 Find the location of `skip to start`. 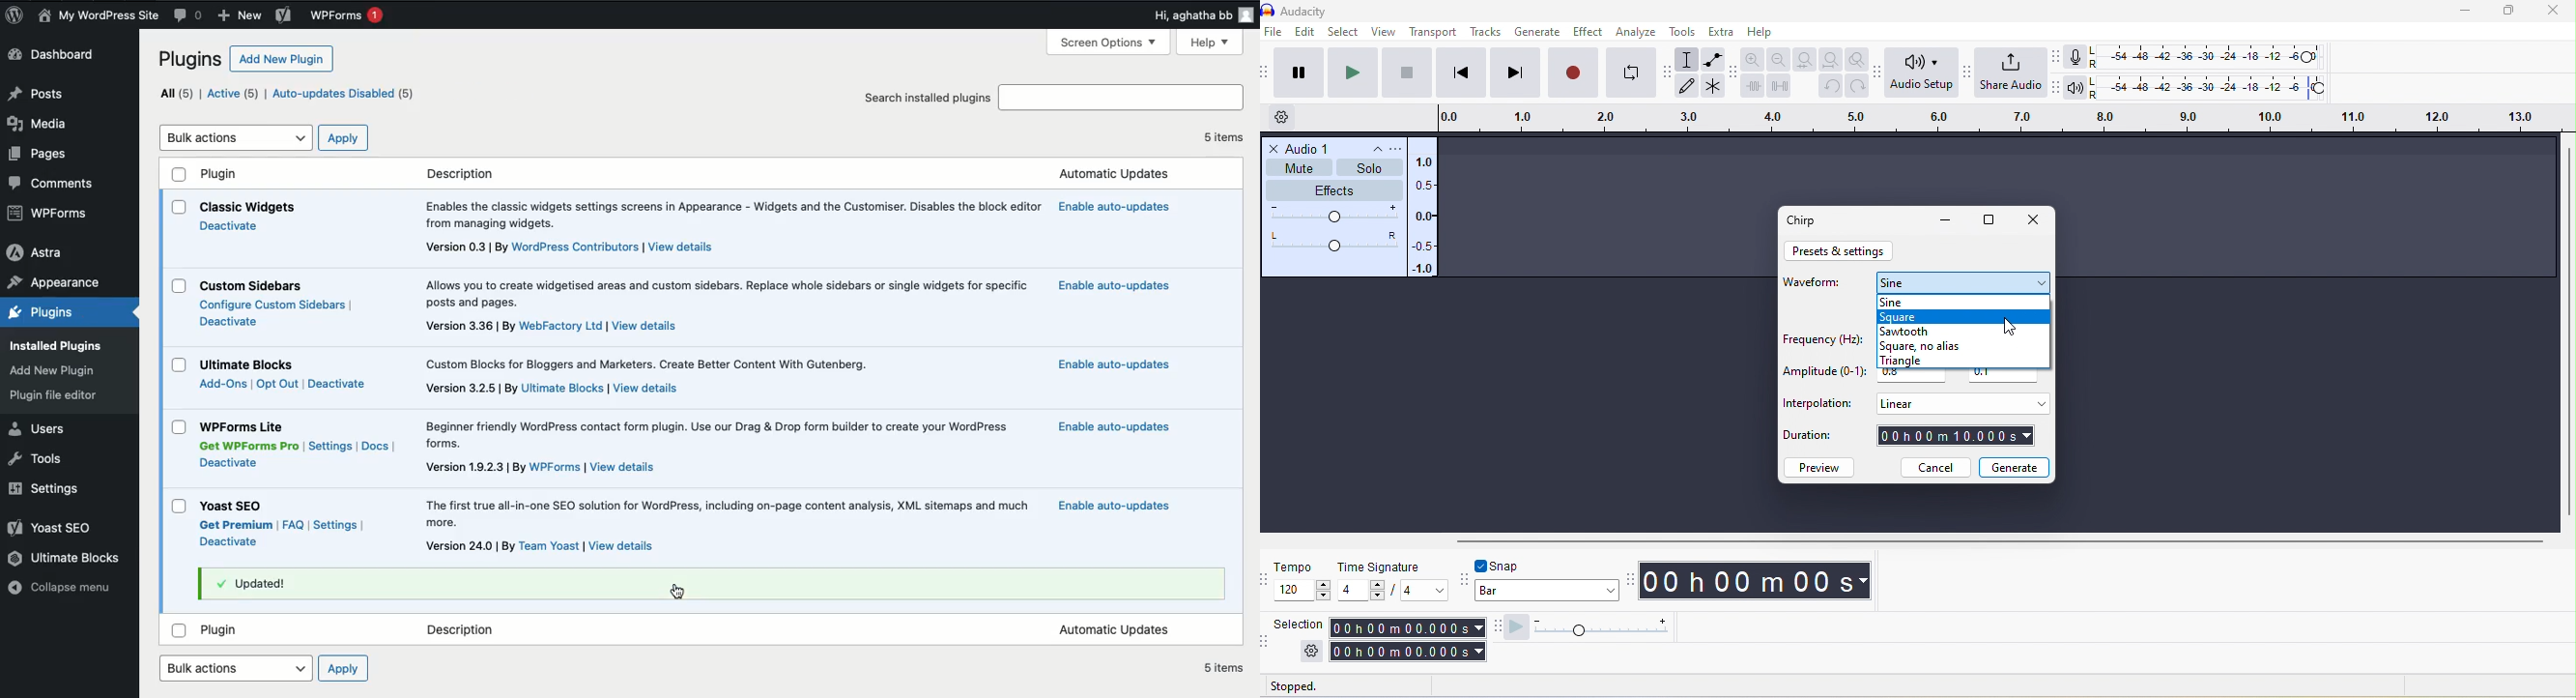

skip to start is located at coordinates (1458, 73).